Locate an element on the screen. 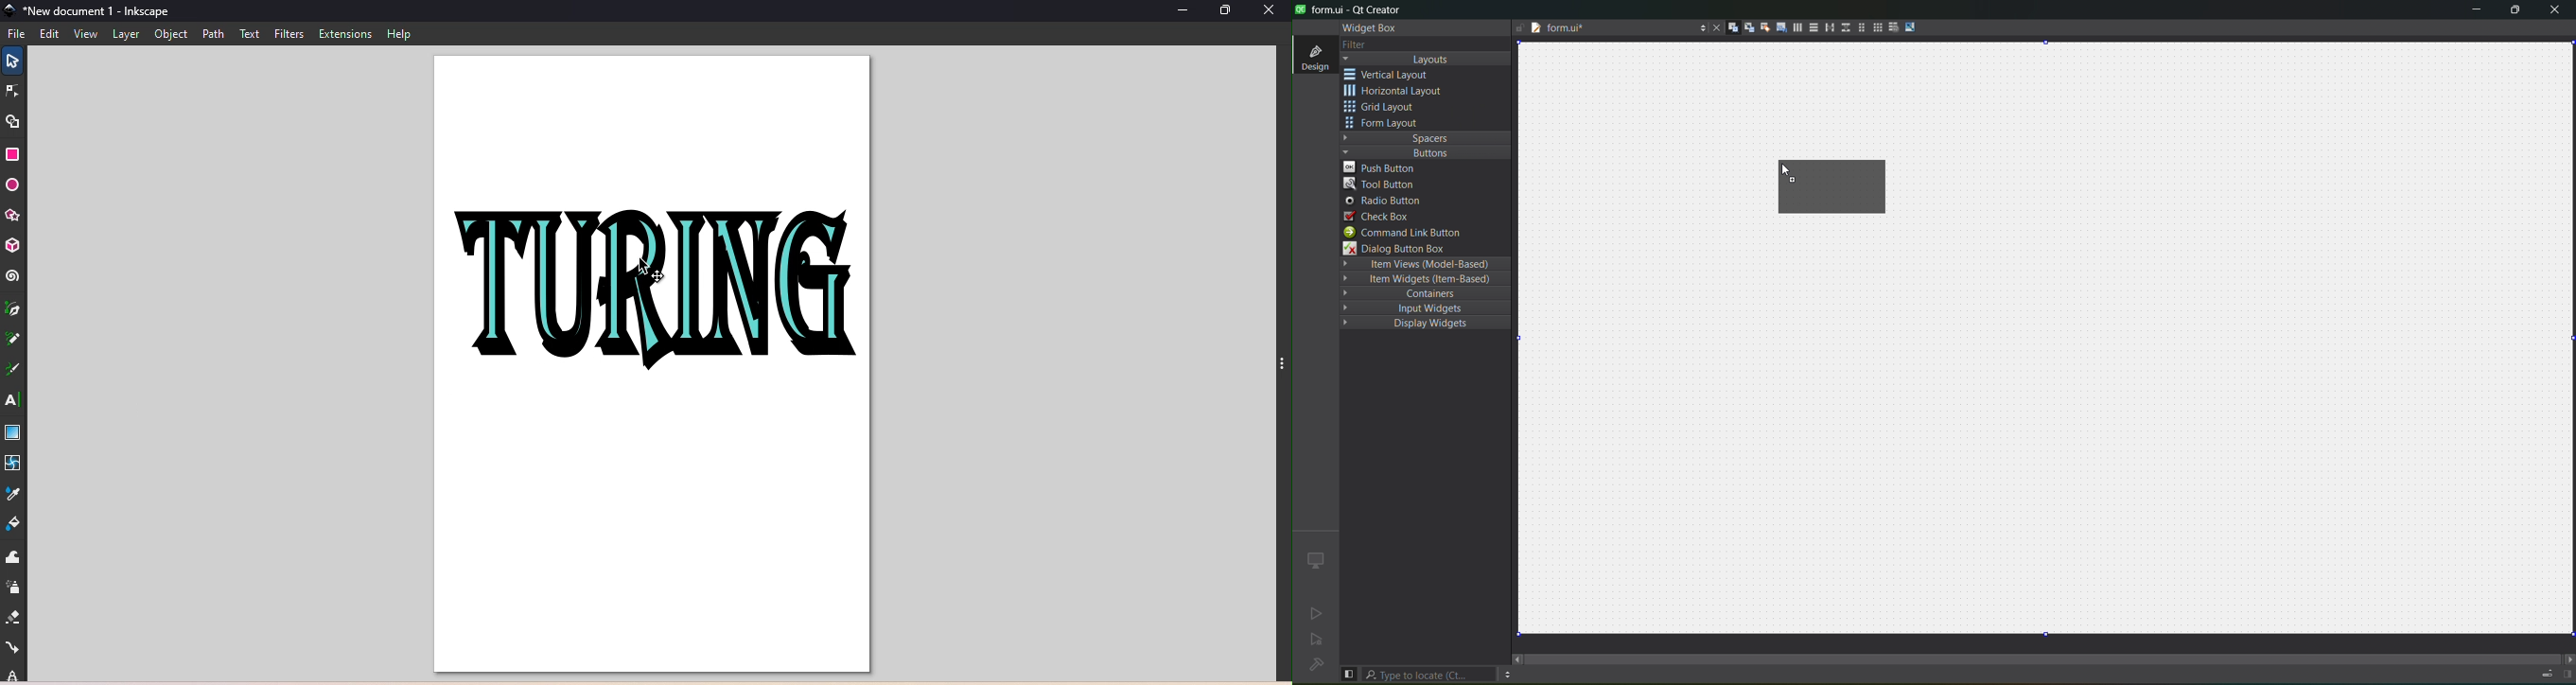 The height and width of the screenshot is (700, 2576). maximize is located at coordinates (2514, 11).